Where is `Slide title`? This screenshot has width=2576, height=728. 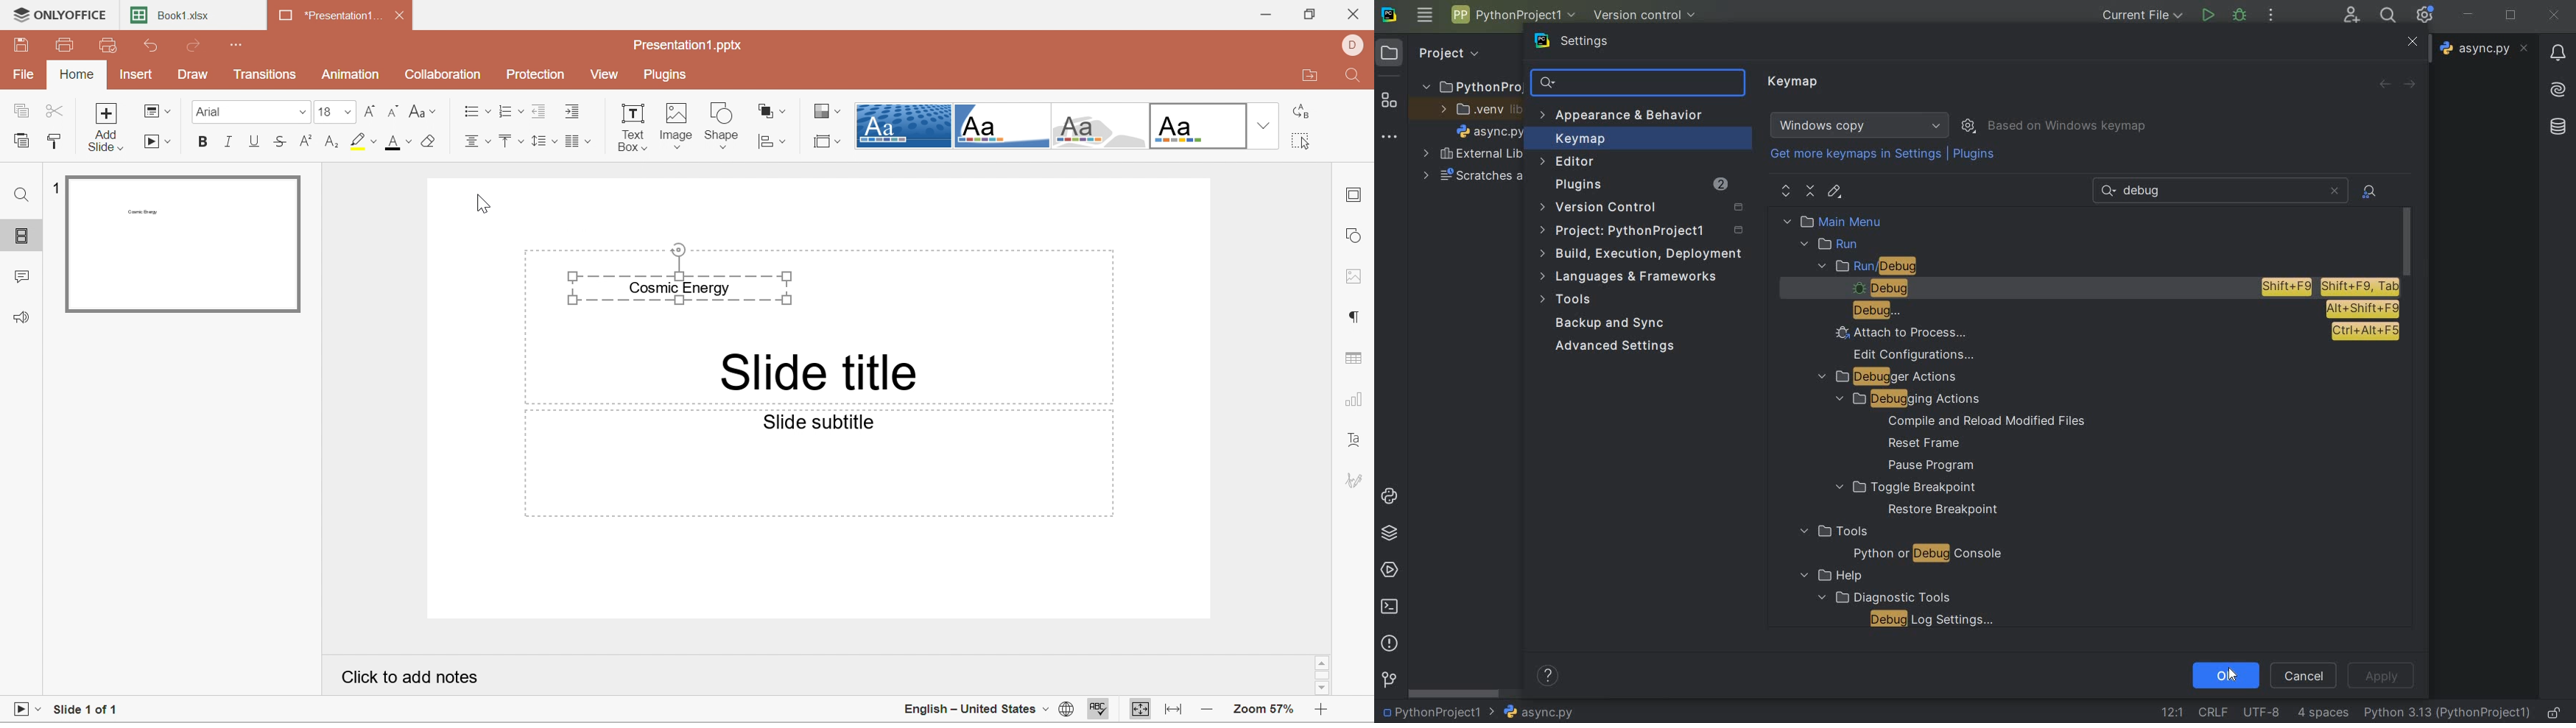 Slide title is located at coordinates (819, 372).